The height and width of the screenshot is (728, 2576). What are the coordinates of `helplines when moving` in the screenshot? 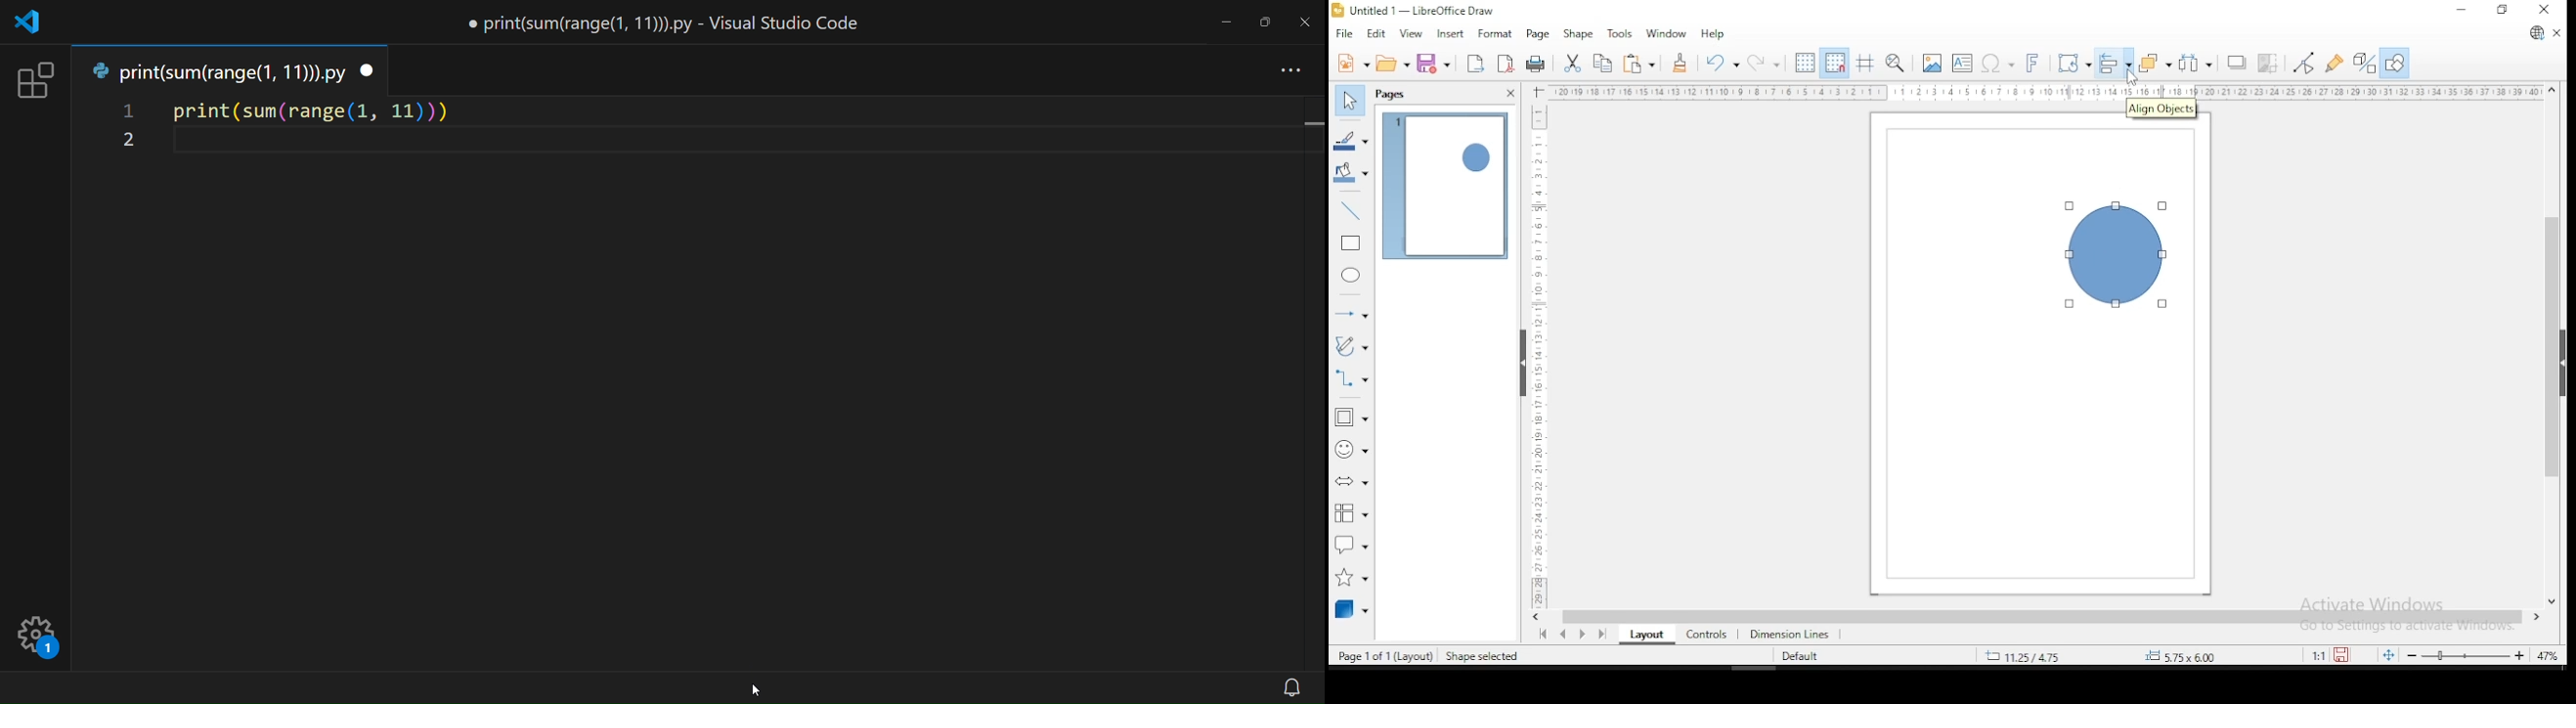 It's located at (1863, 63).